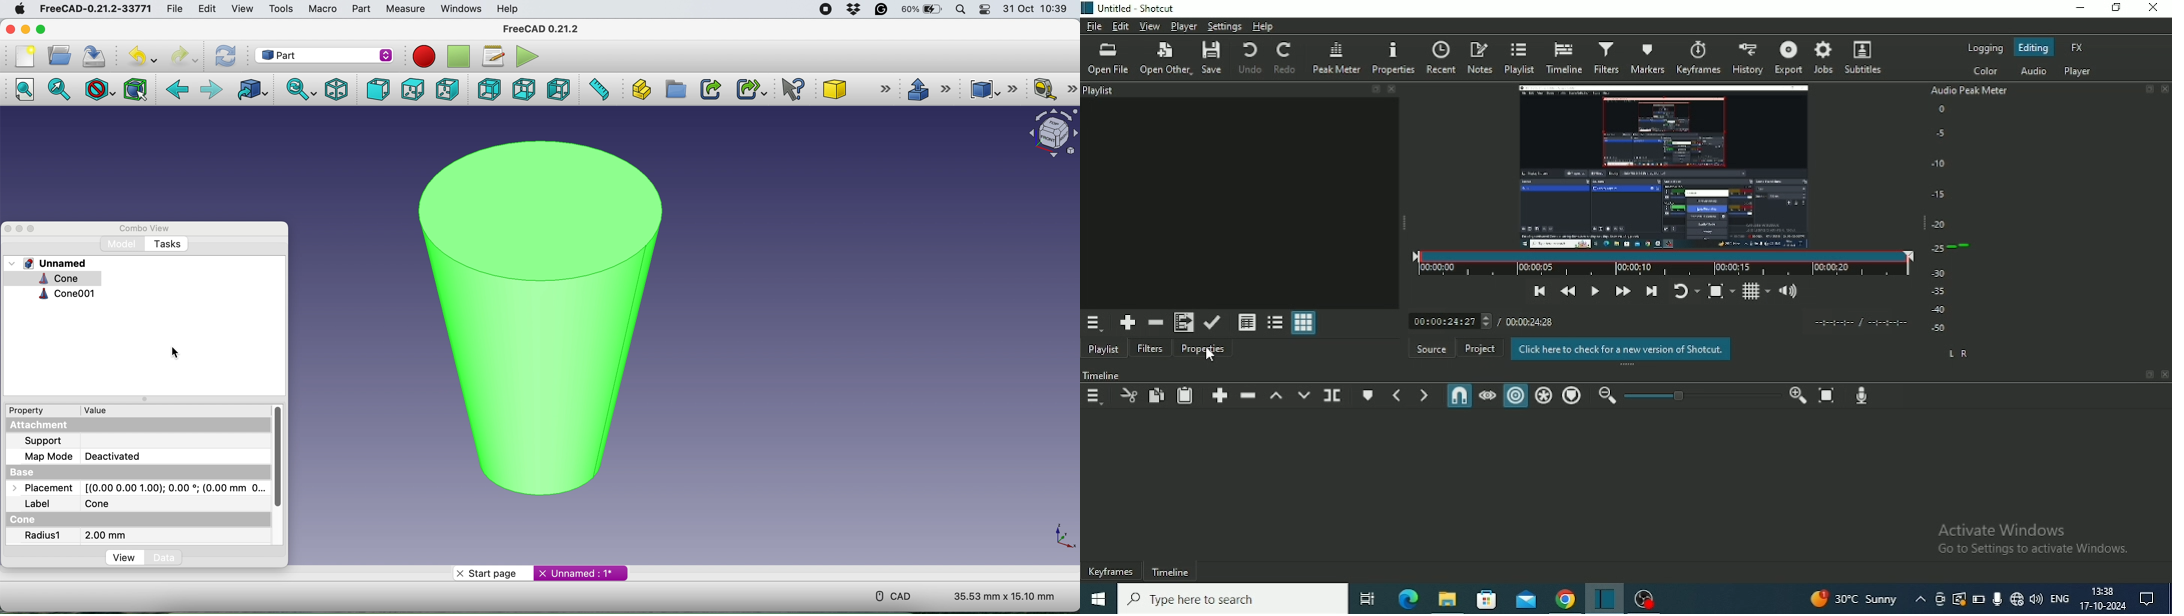 The image size is (2184, 616). What do you see at coordinates (1424, 395) in the screenshot?
I see `Next Marker` at bounding box center [1424, 395].